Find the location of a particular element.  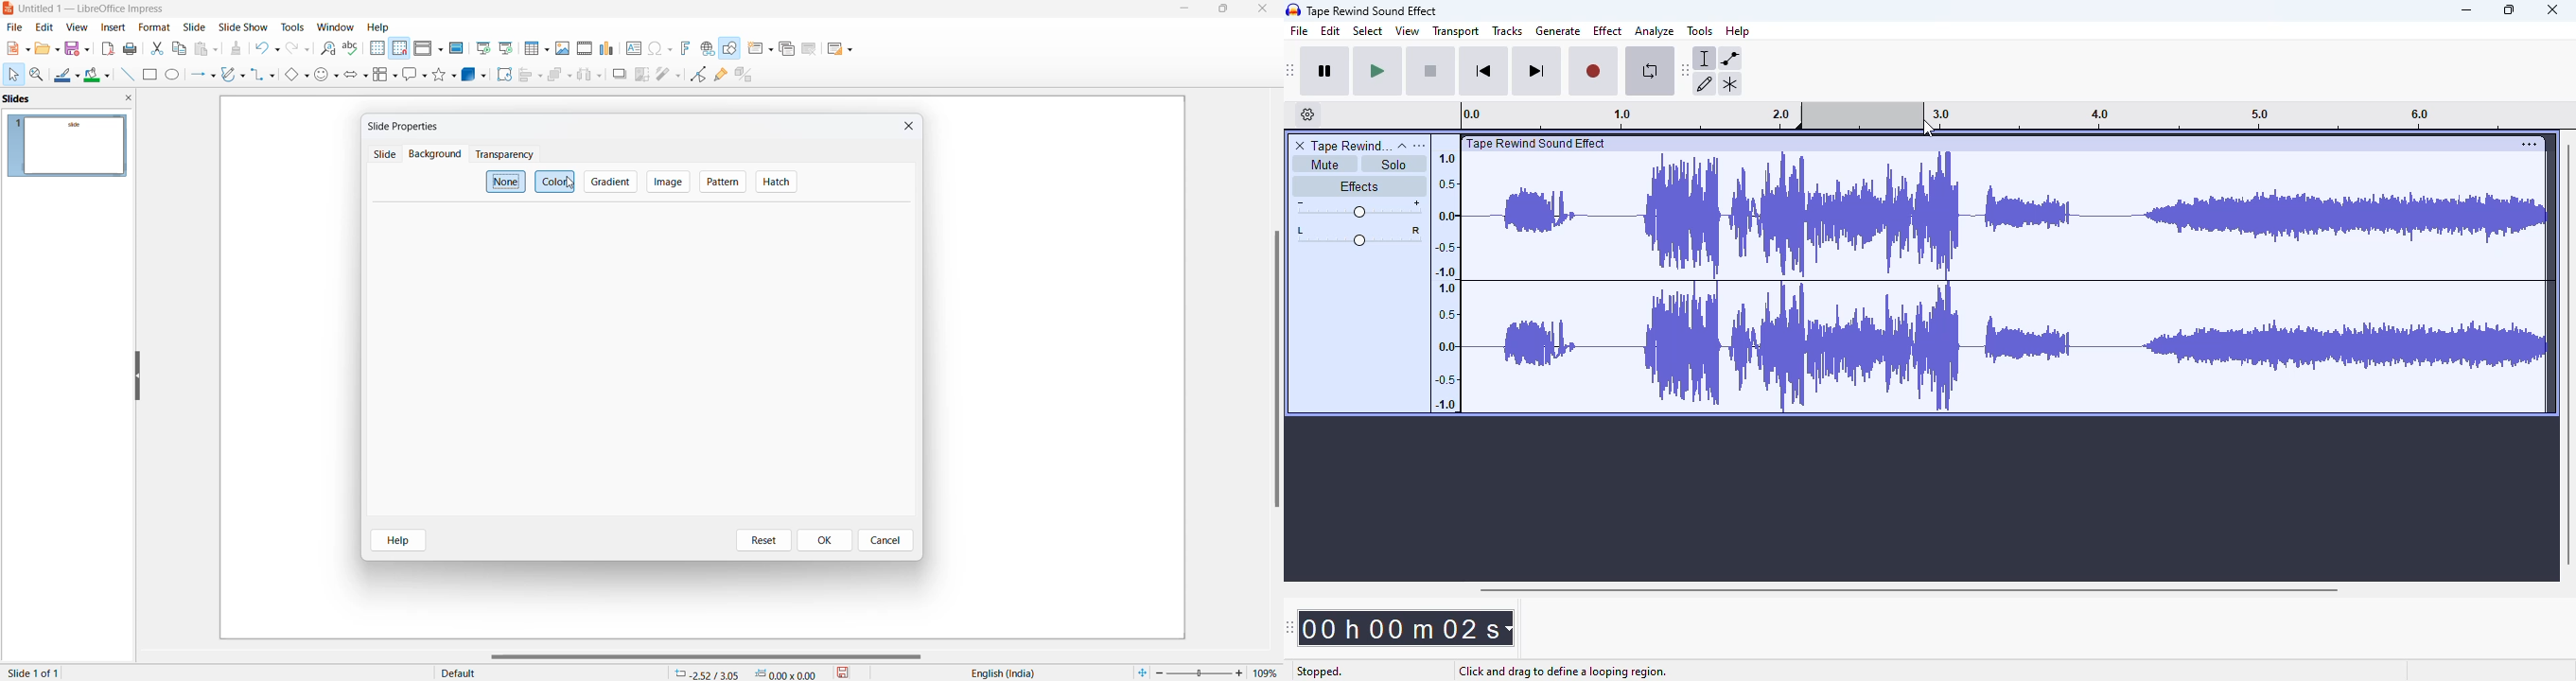

stop is located at coordinates (1430, 70).